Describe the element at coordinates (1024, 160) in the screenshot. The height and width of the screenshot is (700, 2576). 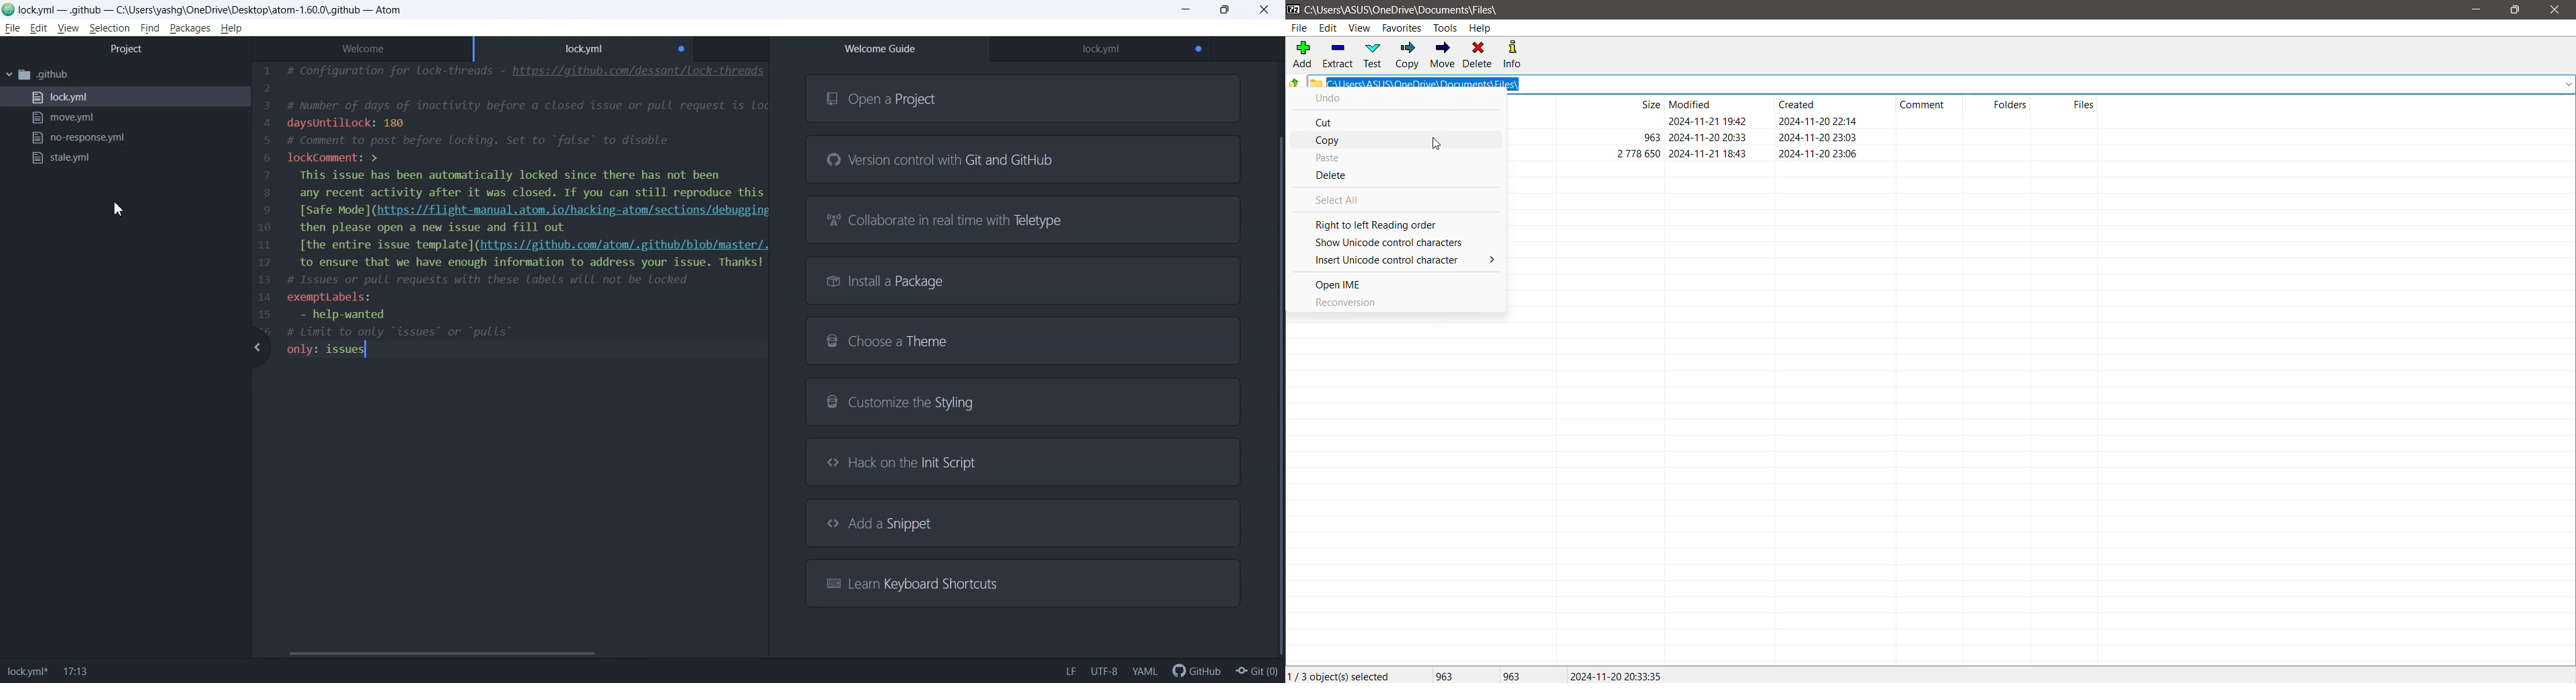
I see `Version control with Git and GitHub` at that location.